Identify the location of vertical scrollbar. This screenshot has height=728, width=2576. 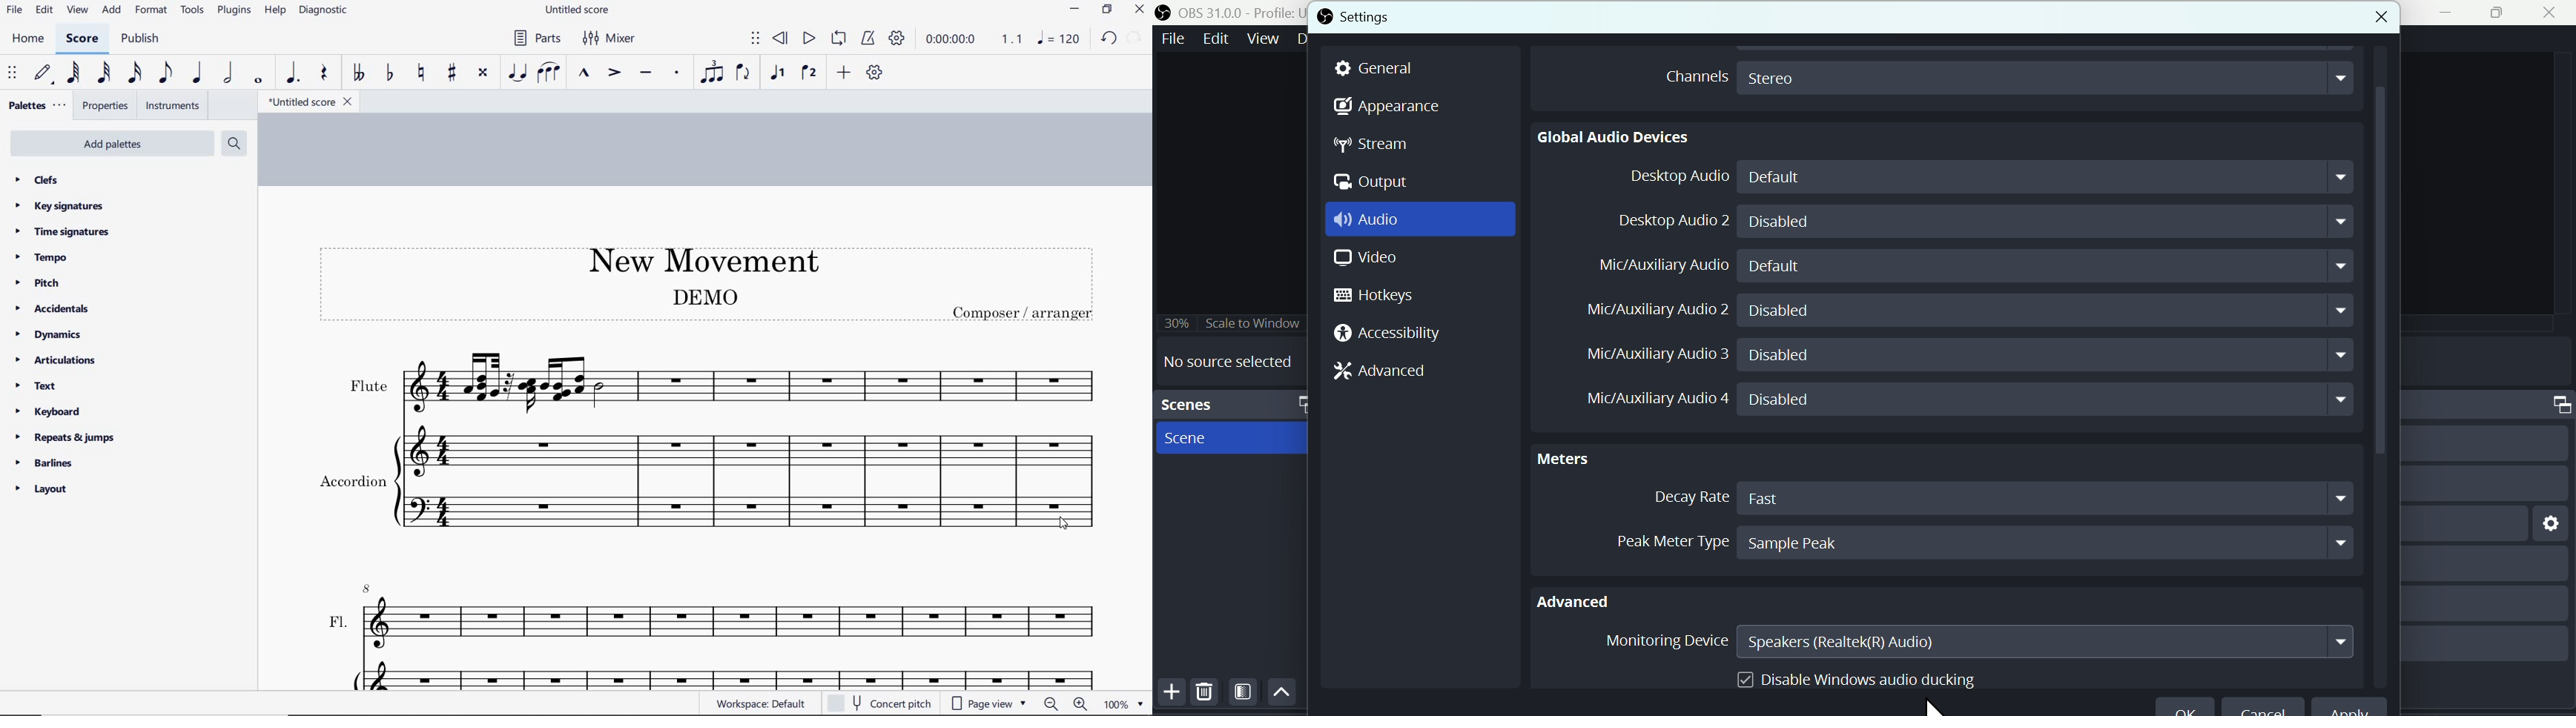
(2380, 369).